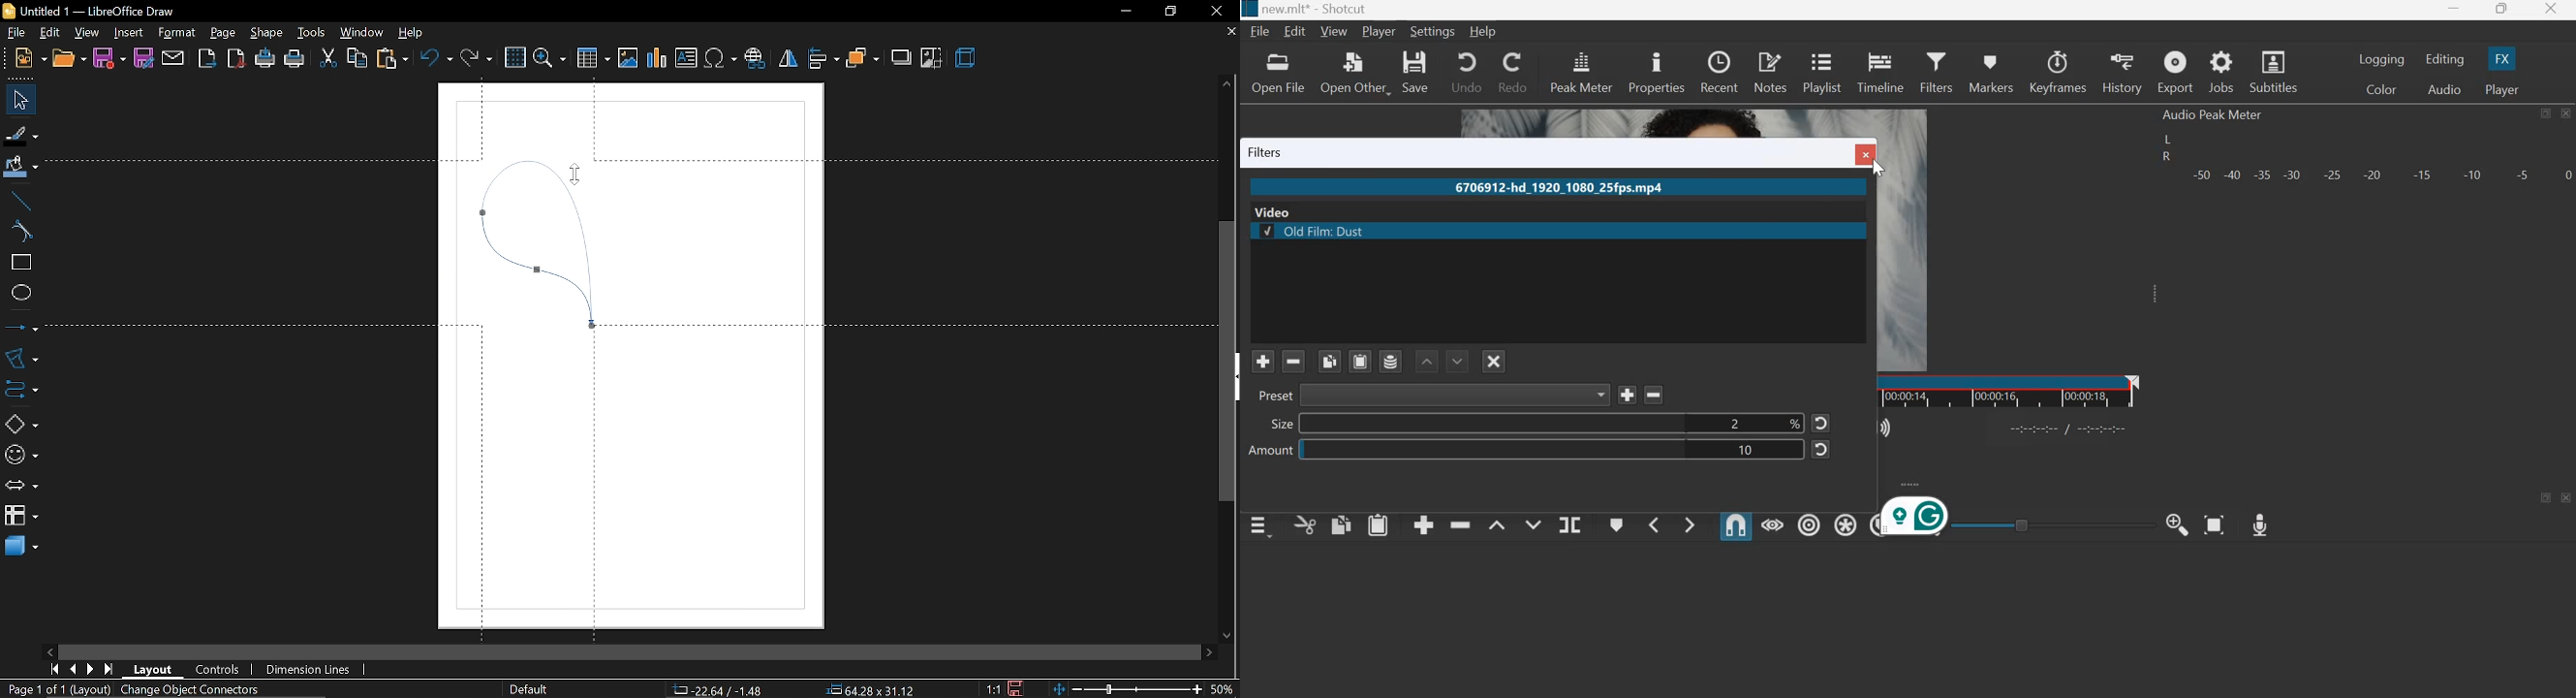 The width and height of the screenshot is (2576, 700). I want to click on redo, so click(477, 60).